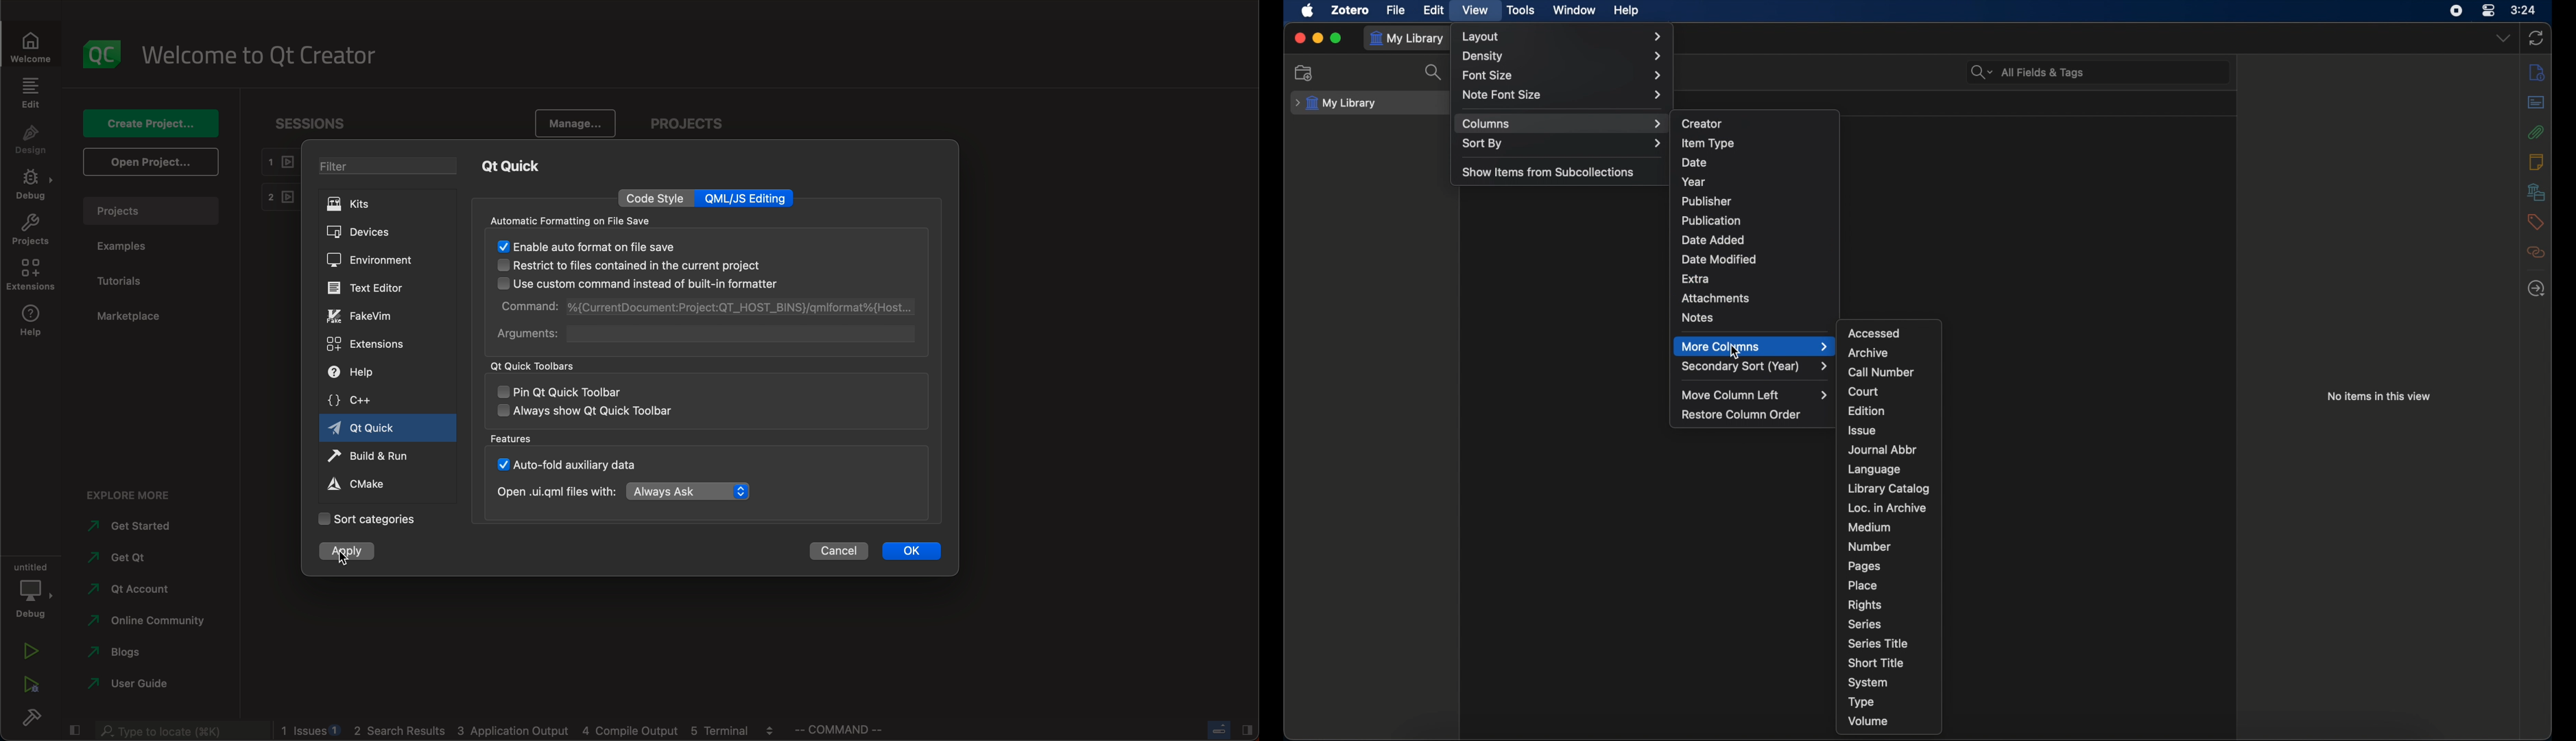 This screenshot has width=2576, height=756. I want to click on tools, so click(1521, 10).